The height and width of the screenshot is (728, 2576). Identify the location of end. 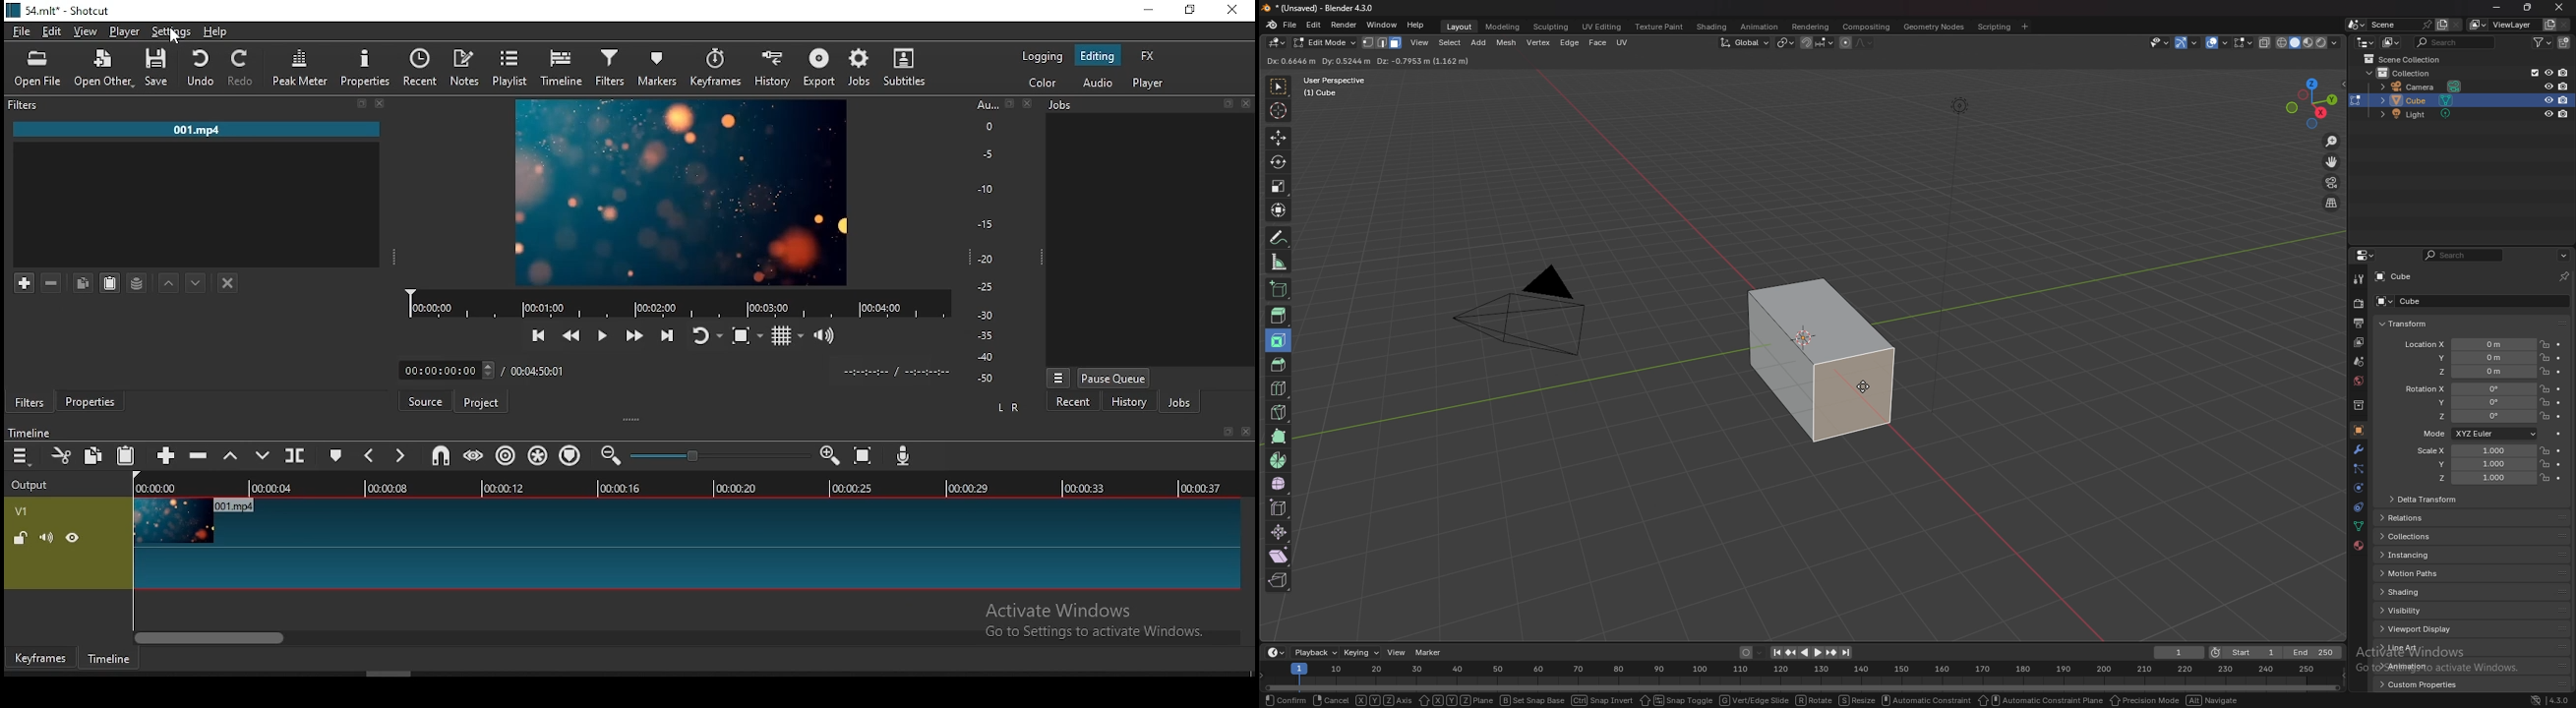
(2315, 652).